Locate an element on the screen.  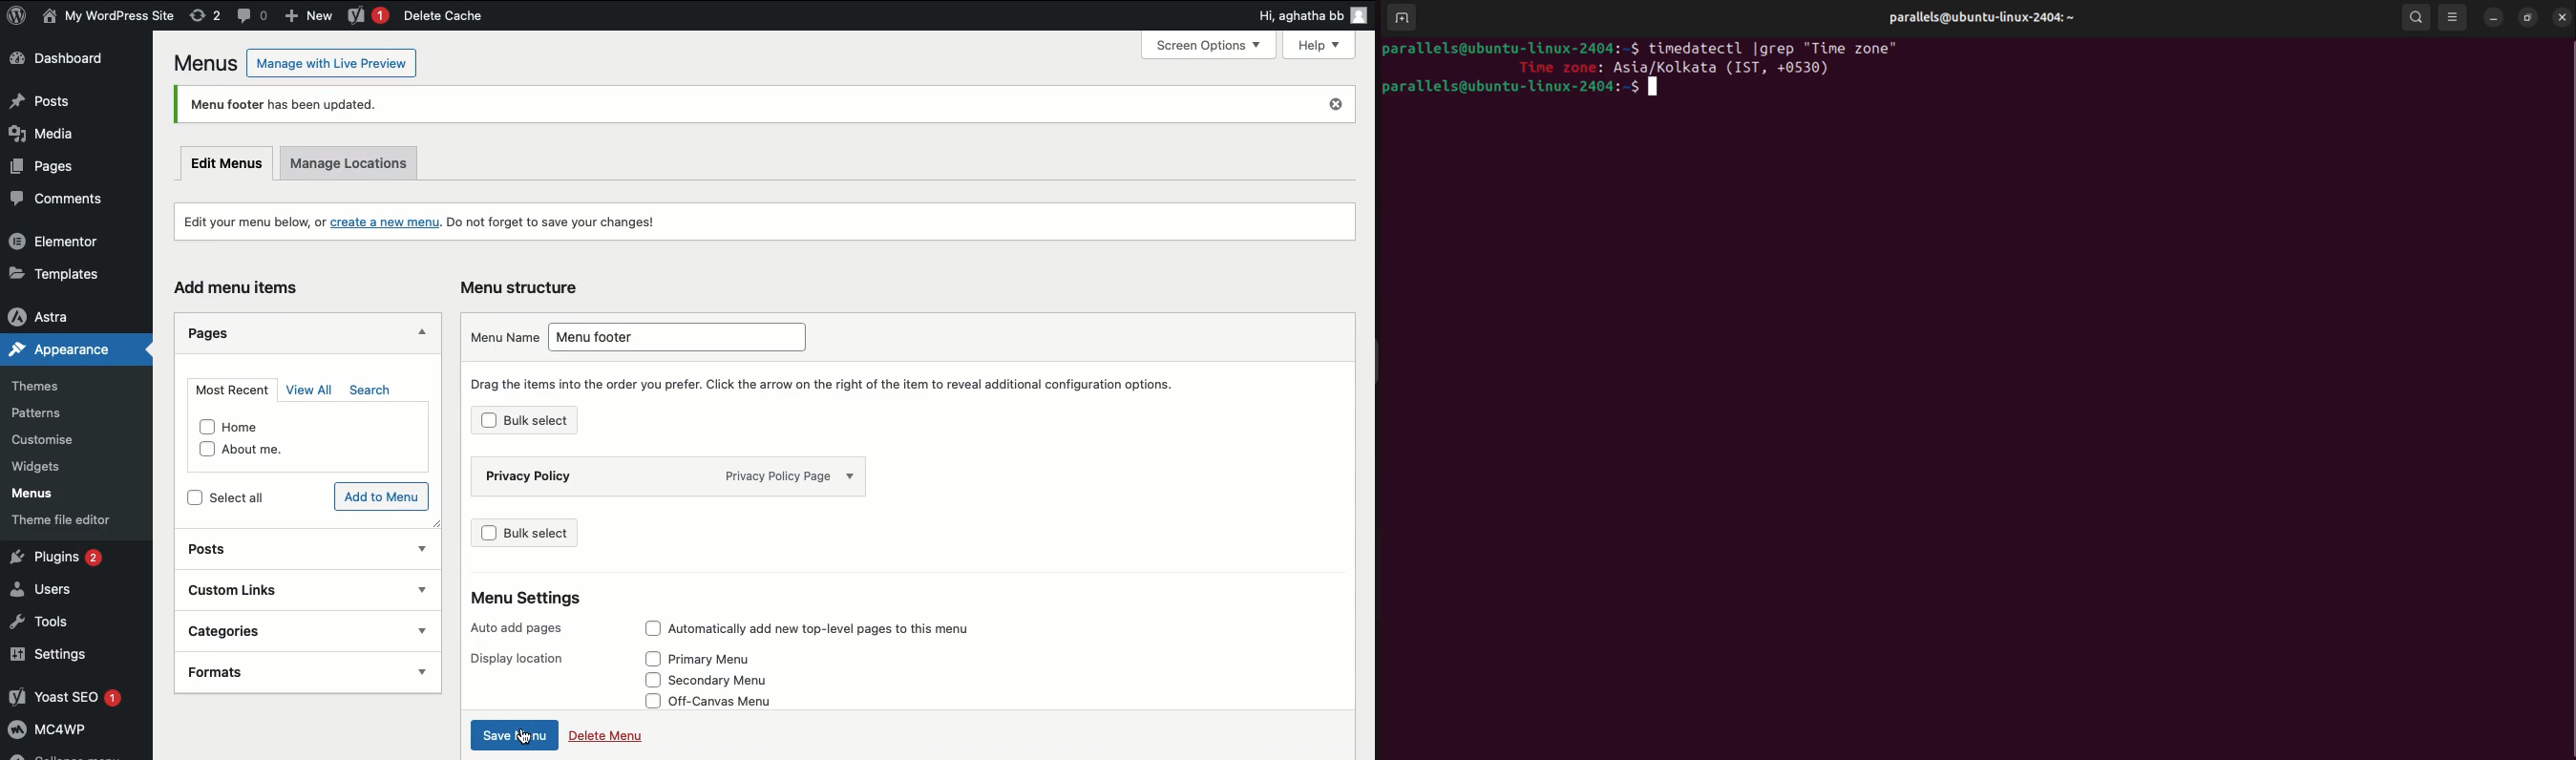
Comment is located at coordinates (253, 14).